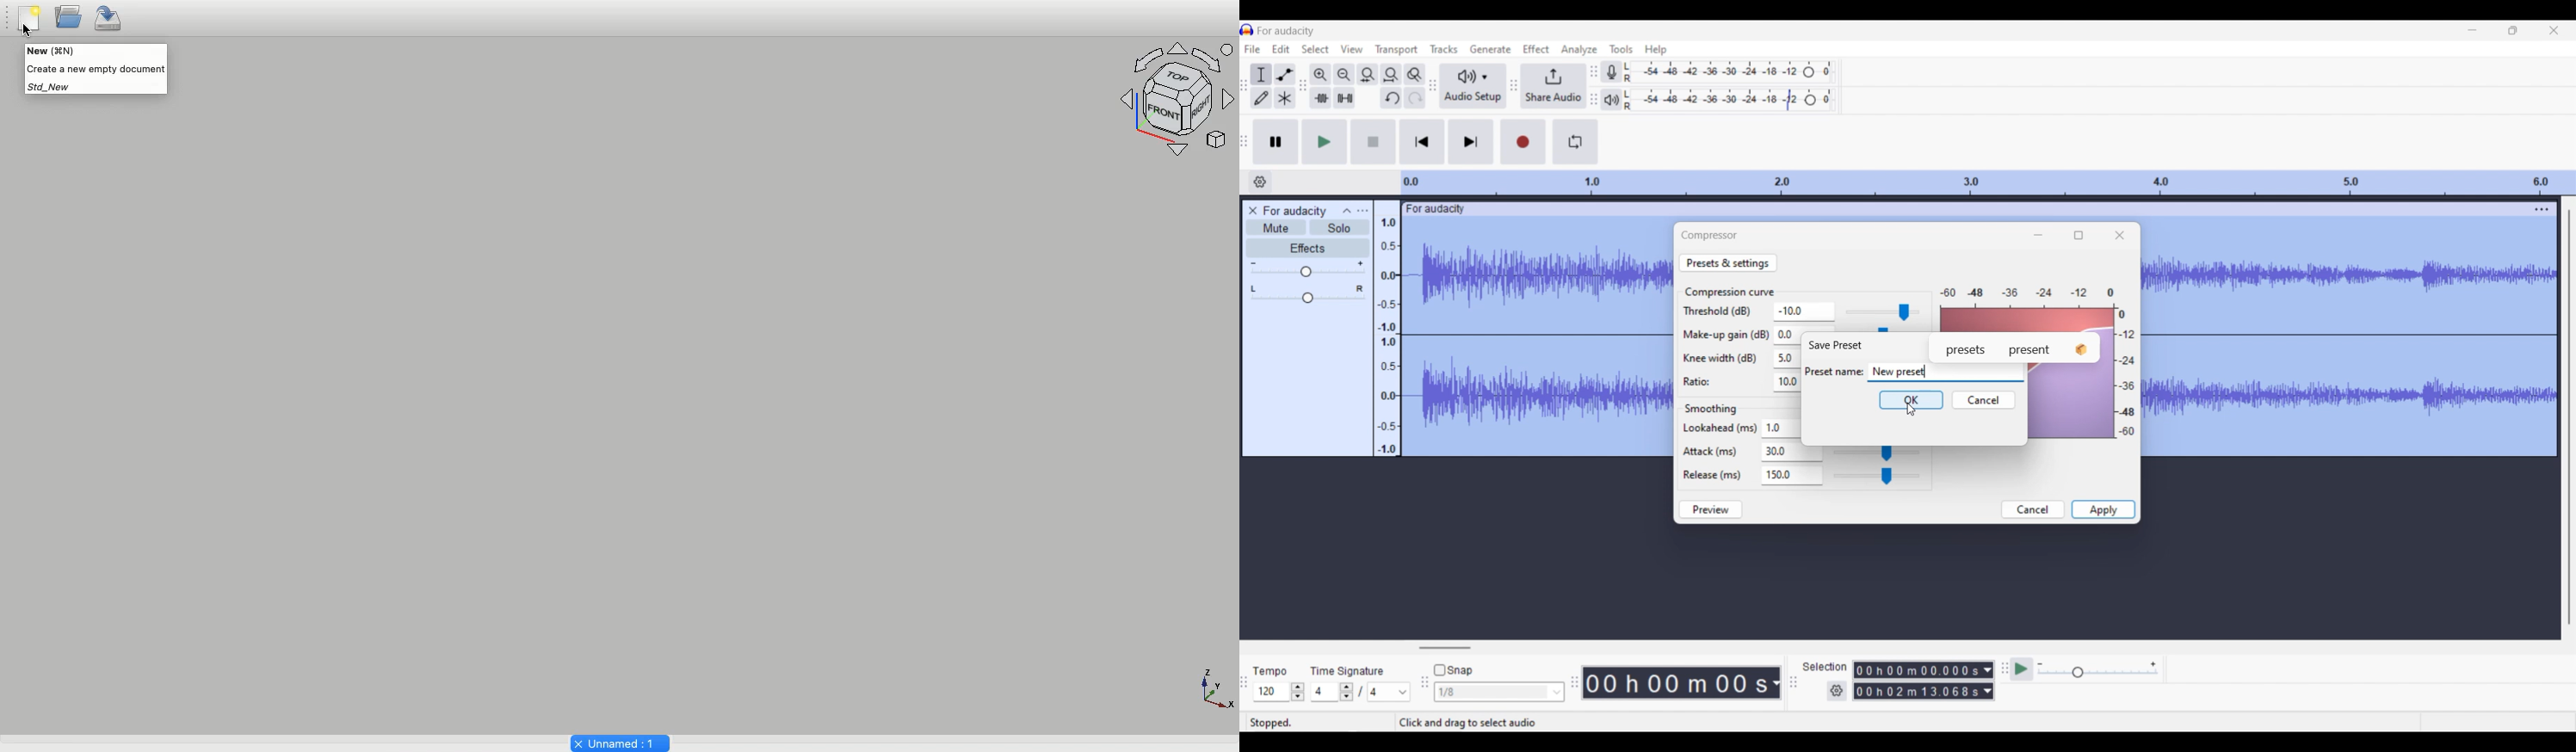  I want to click on New, so click(28, 22).